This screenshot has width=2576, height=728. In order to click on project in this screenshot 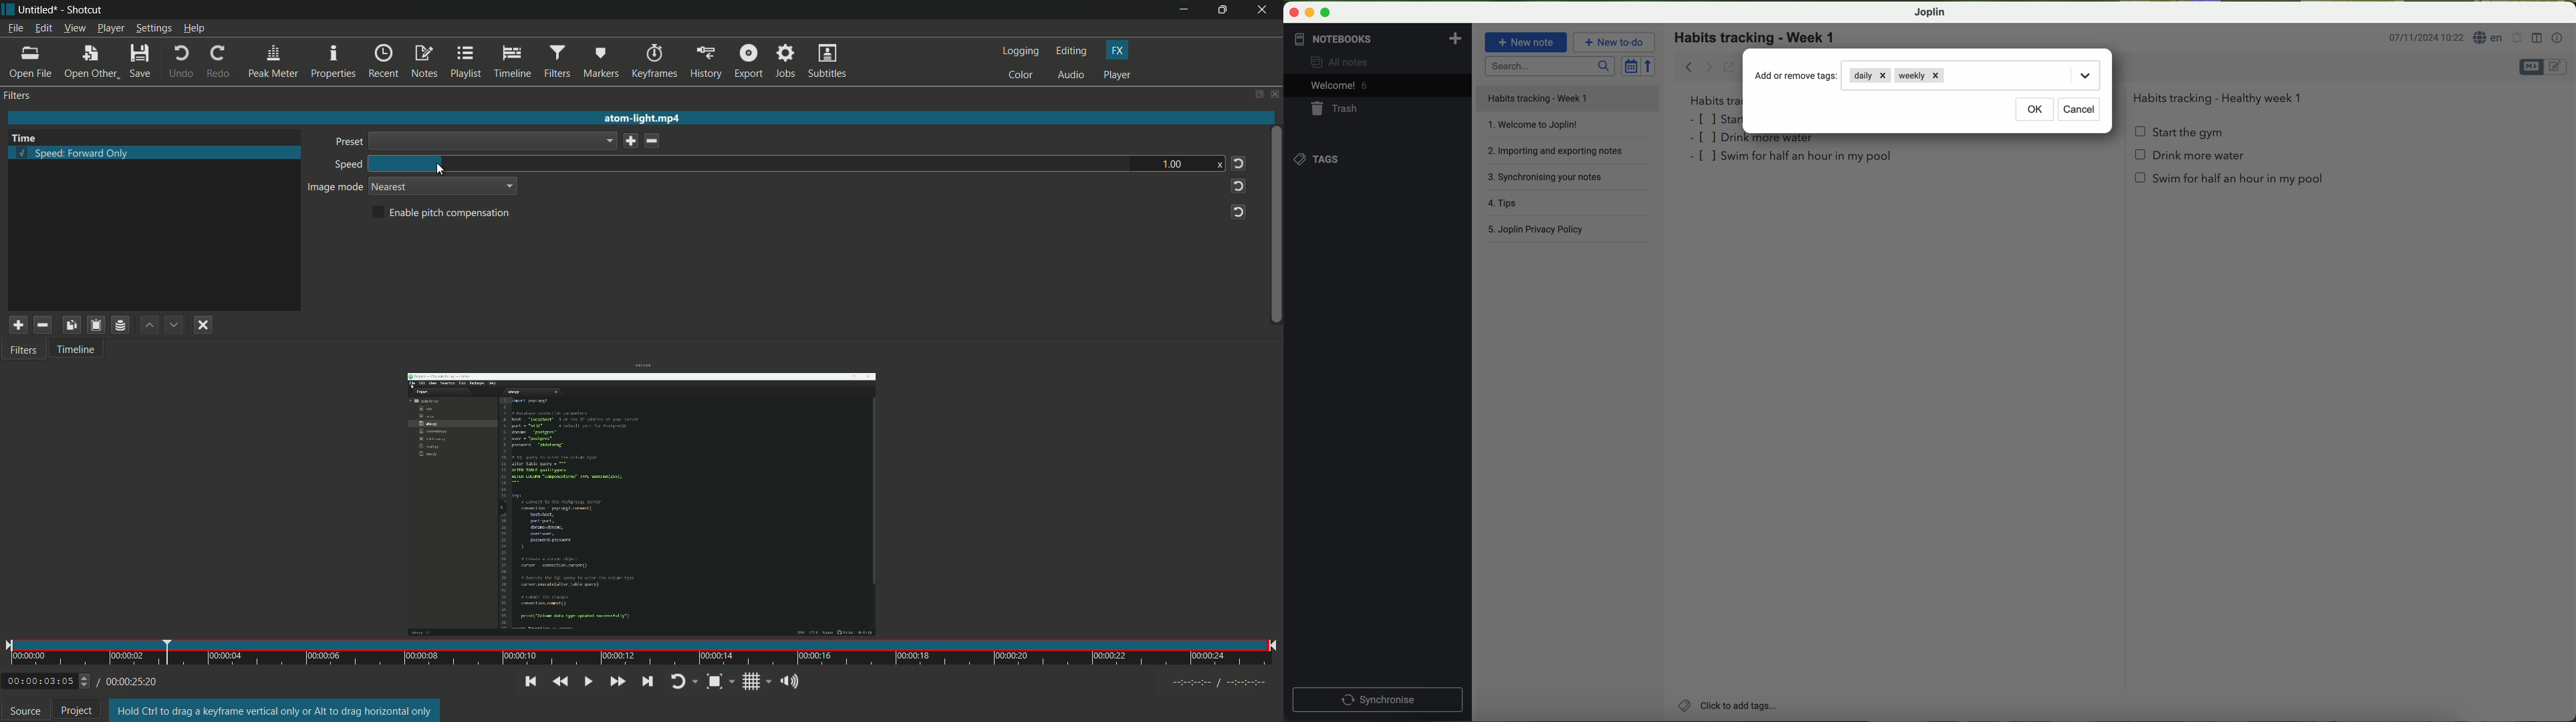, I will do `click(77, 711)`.